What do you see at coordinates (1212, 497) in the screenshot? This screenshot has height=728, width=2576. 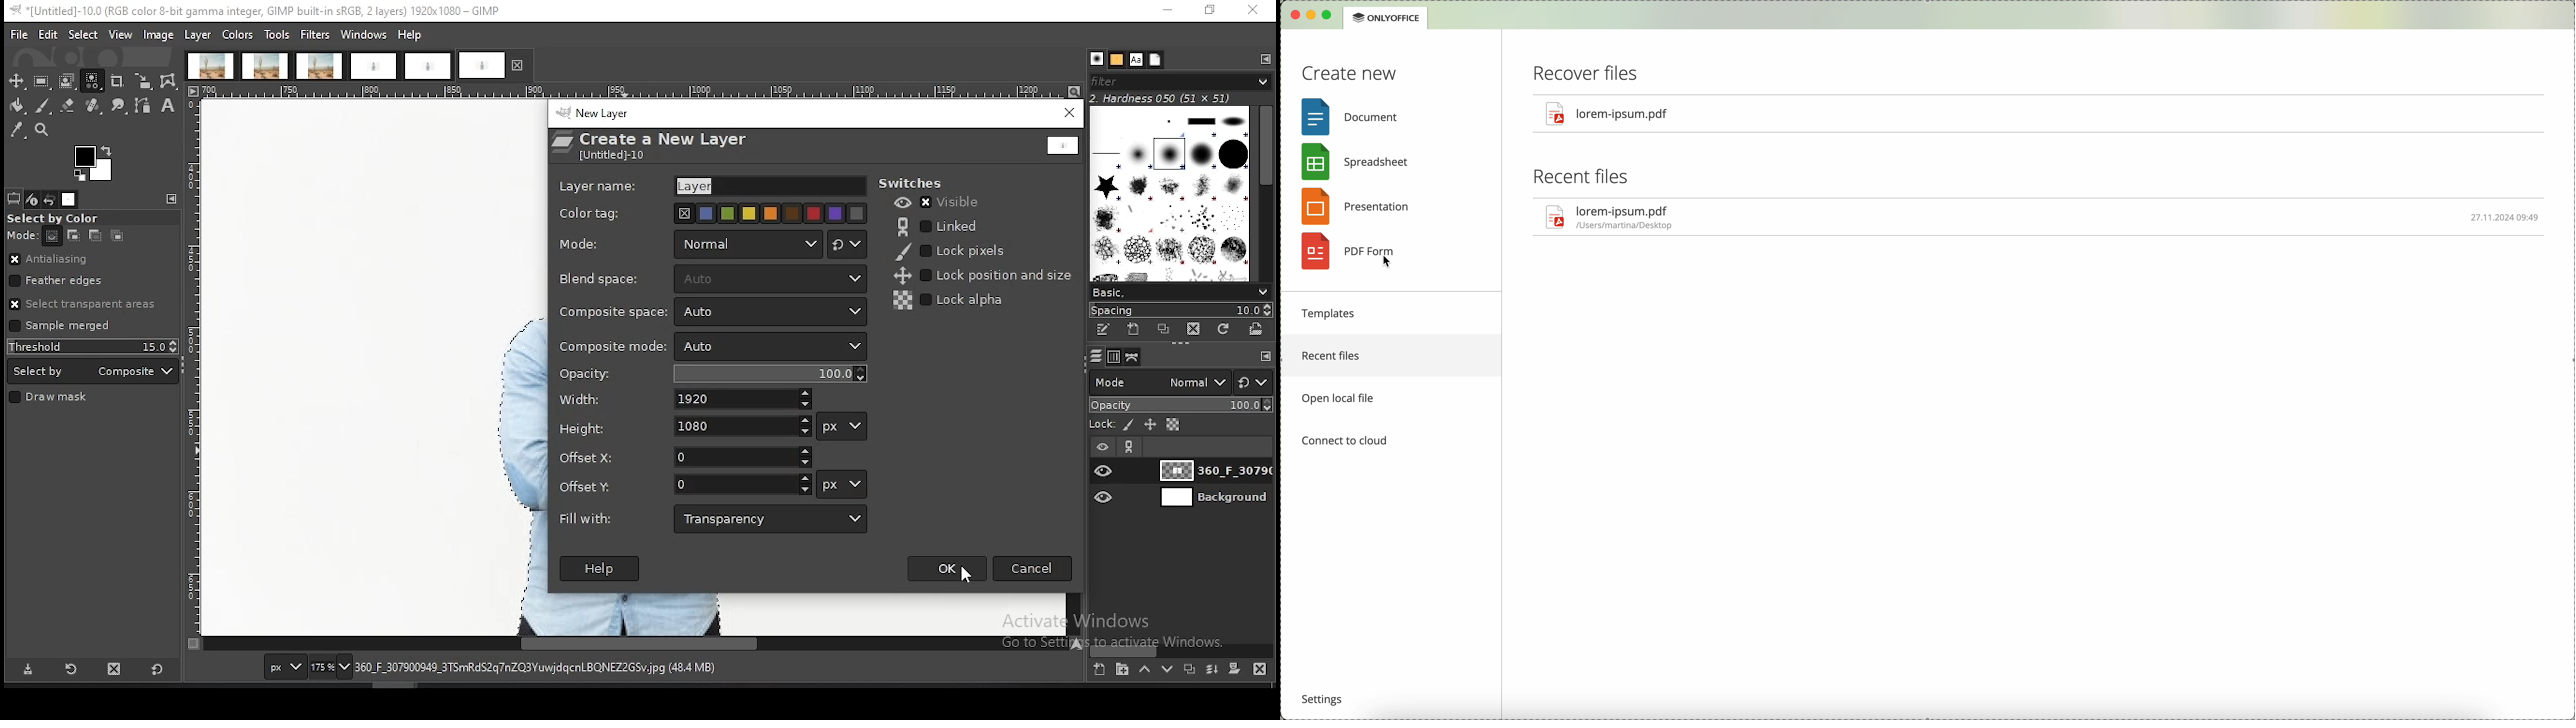 I see `layer` at bounding box center [1212, 497].